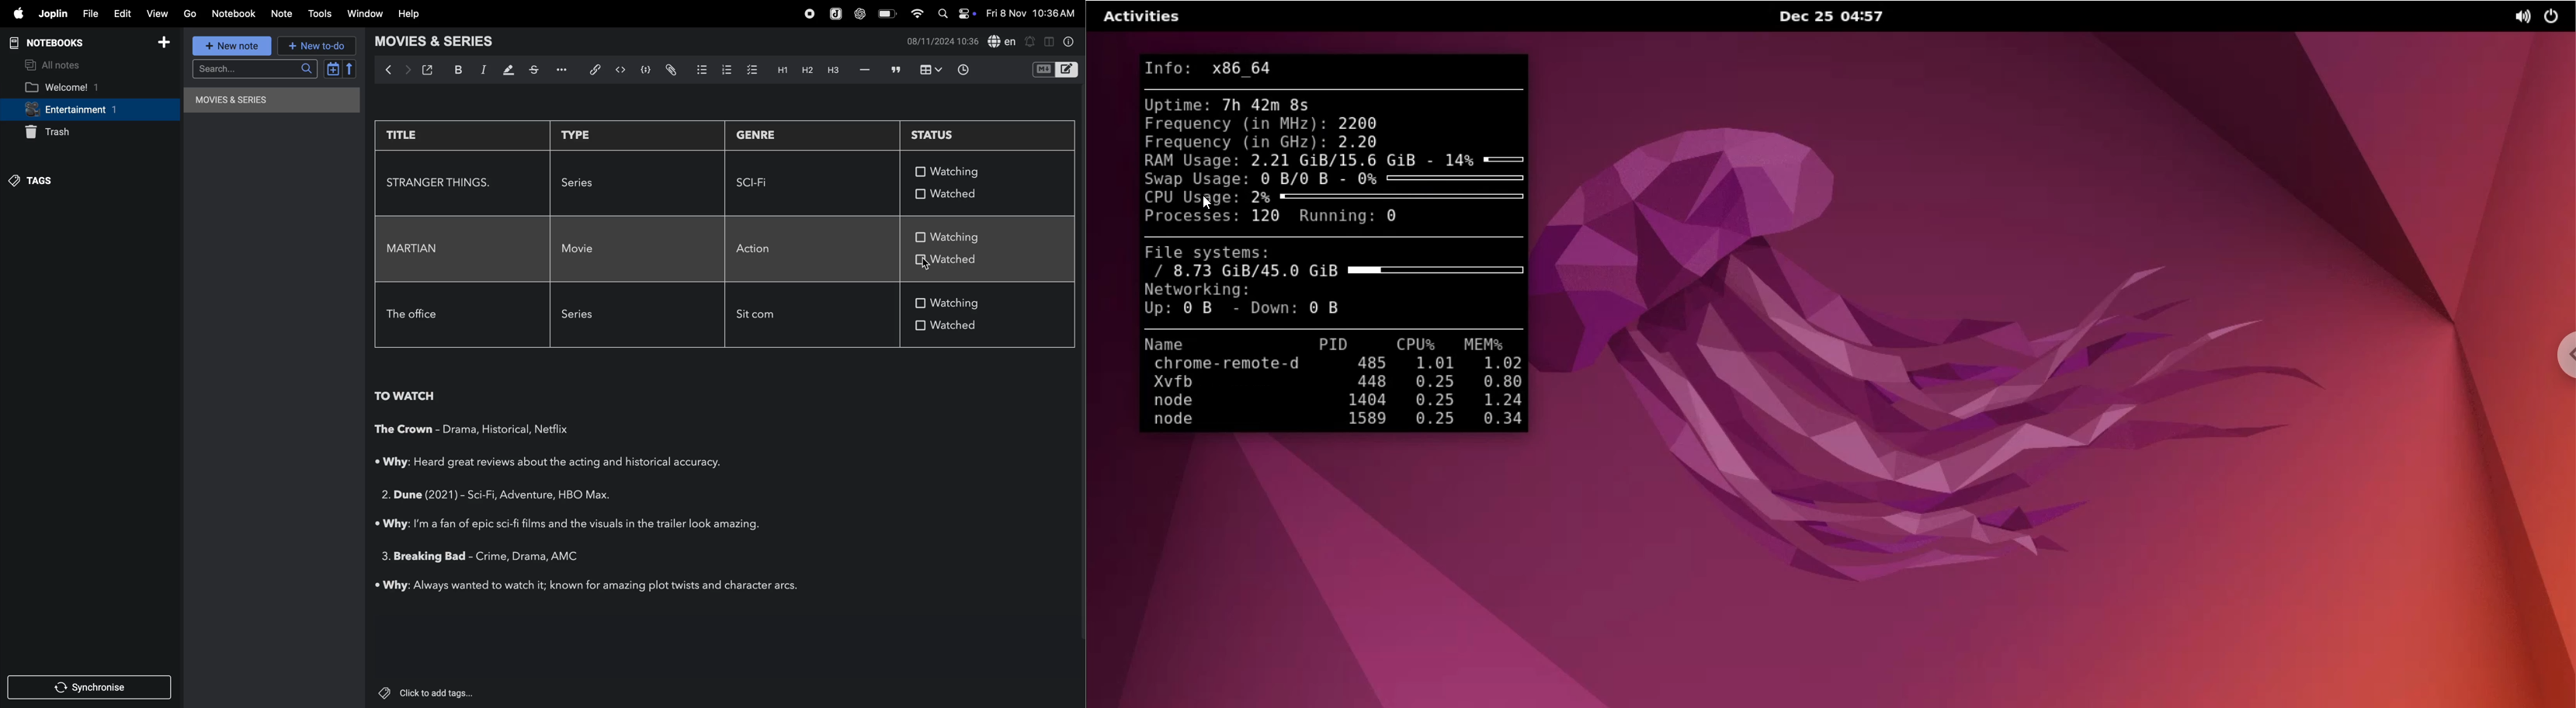 The width and height of the screenshot is (2576, 728). I want to click on record, so click(809, 14).